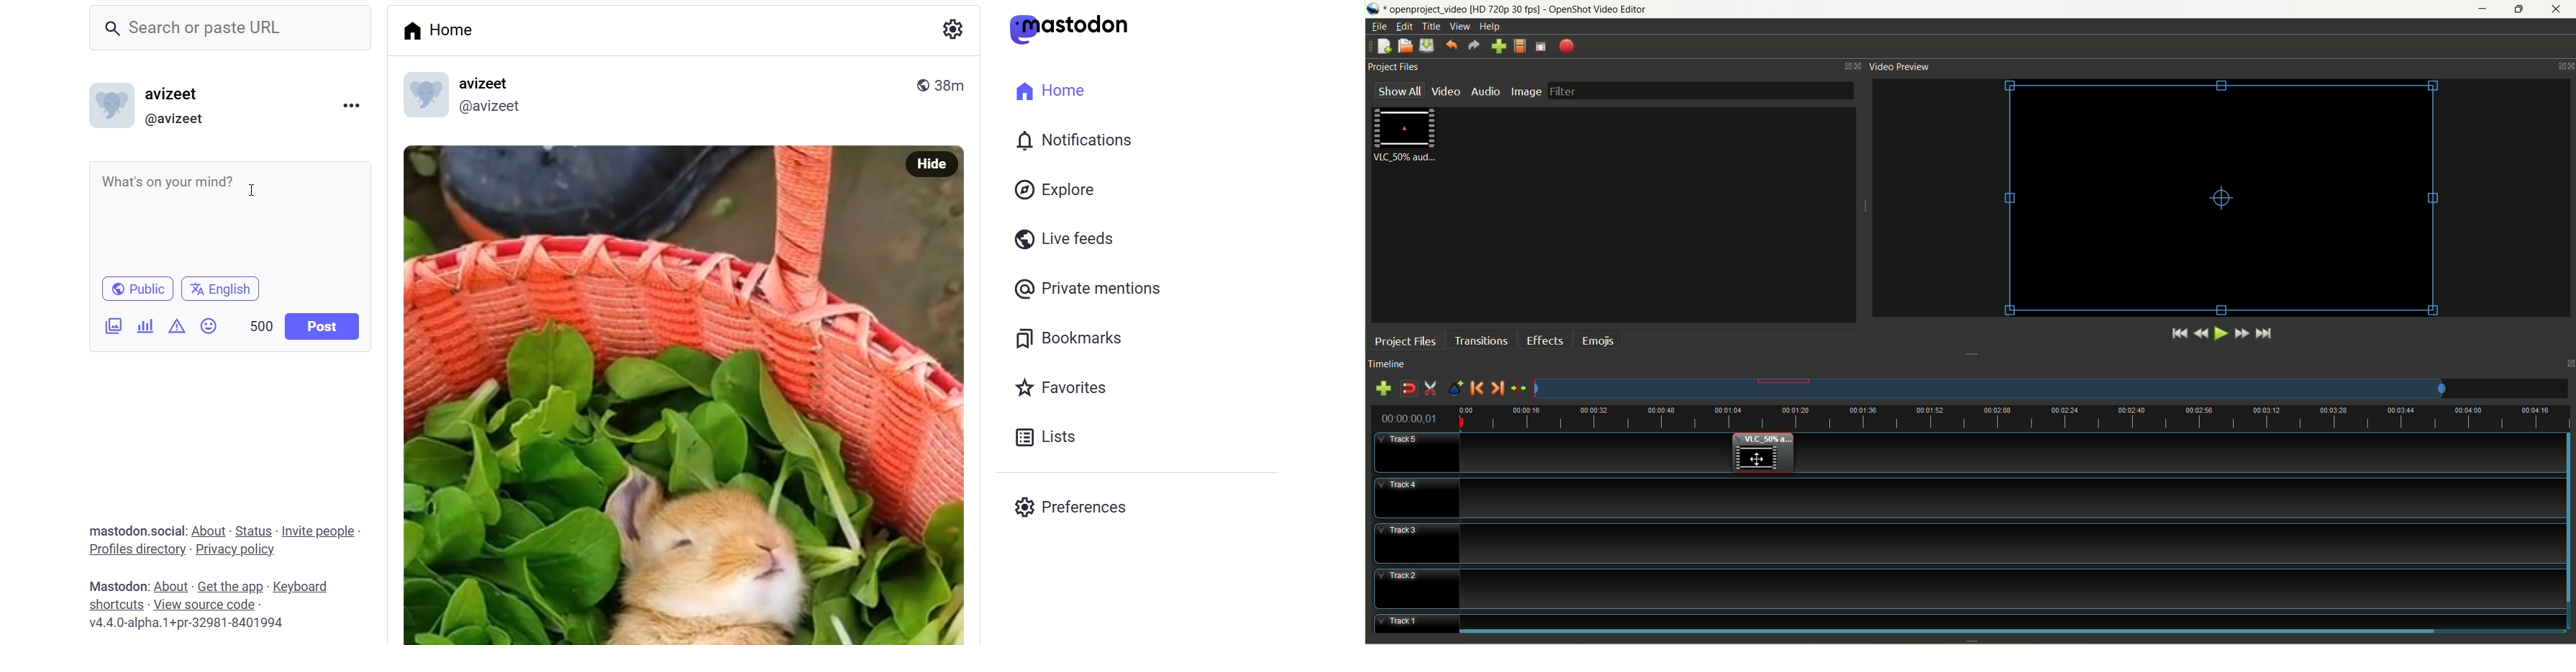 Image resolution: width=2576 pixels, height=672 pixels. What do you see at coordinates (113, 325) in the screenshot?
I see `Add Image` at bounding box center [113, 325].